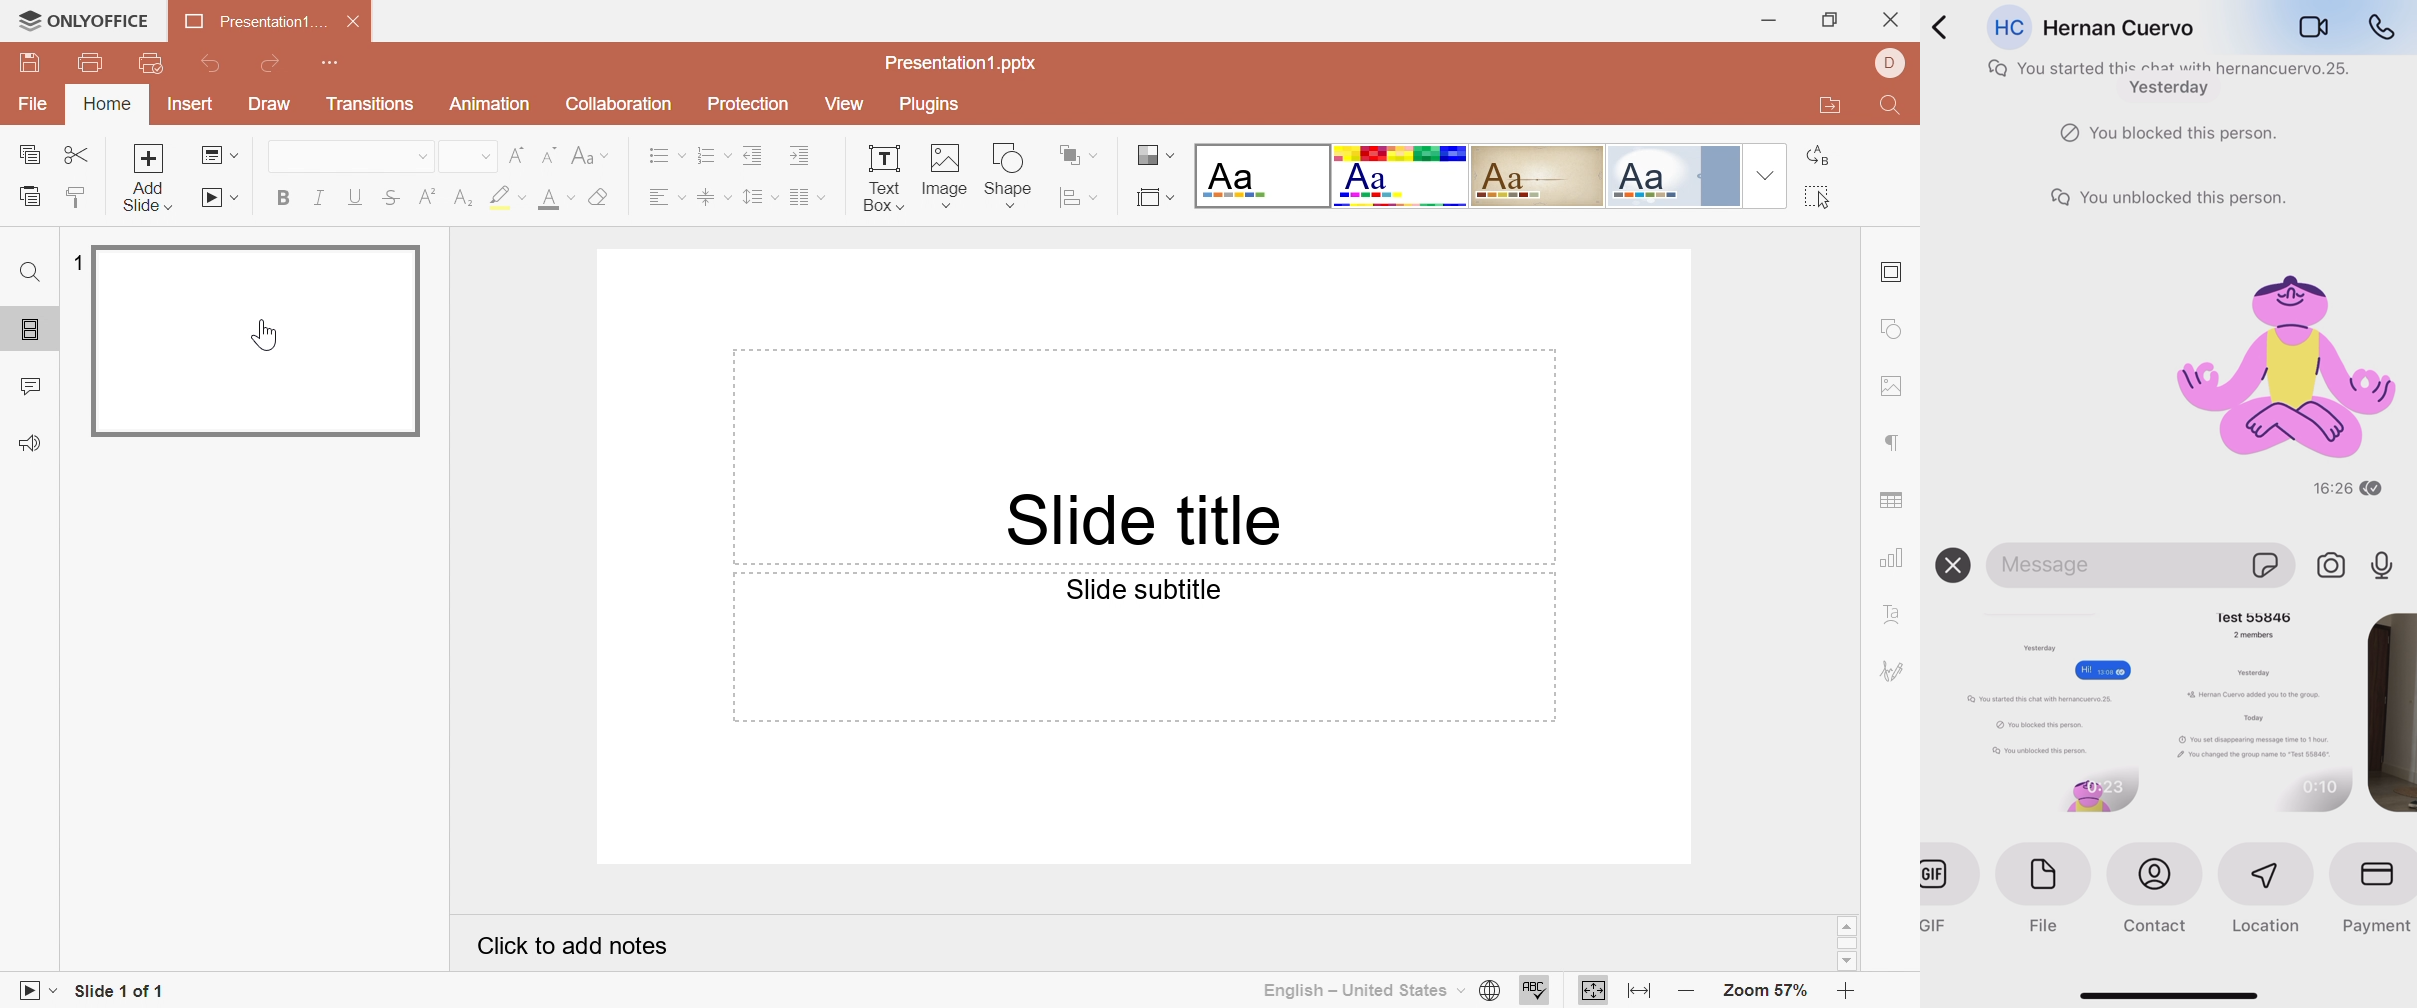  I want to click on Quick Print, so click(158, 64).